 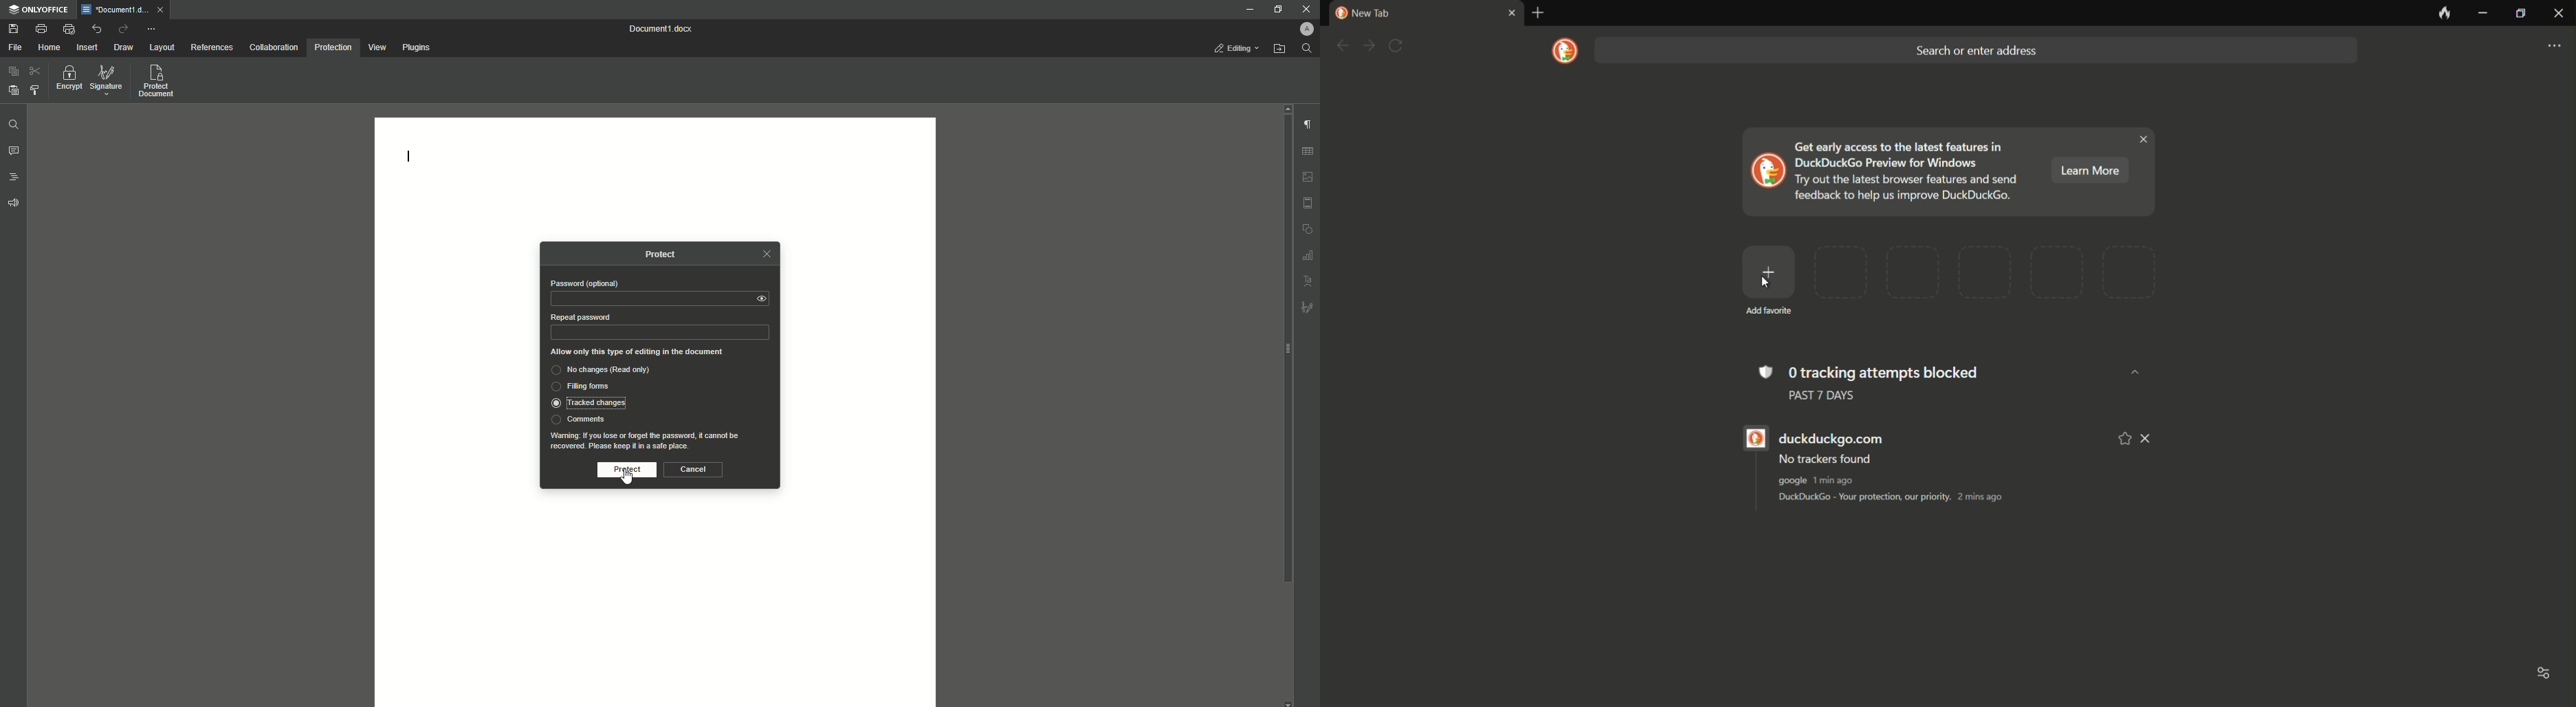 I want to click on Cursor, so click(x=627, y=478).